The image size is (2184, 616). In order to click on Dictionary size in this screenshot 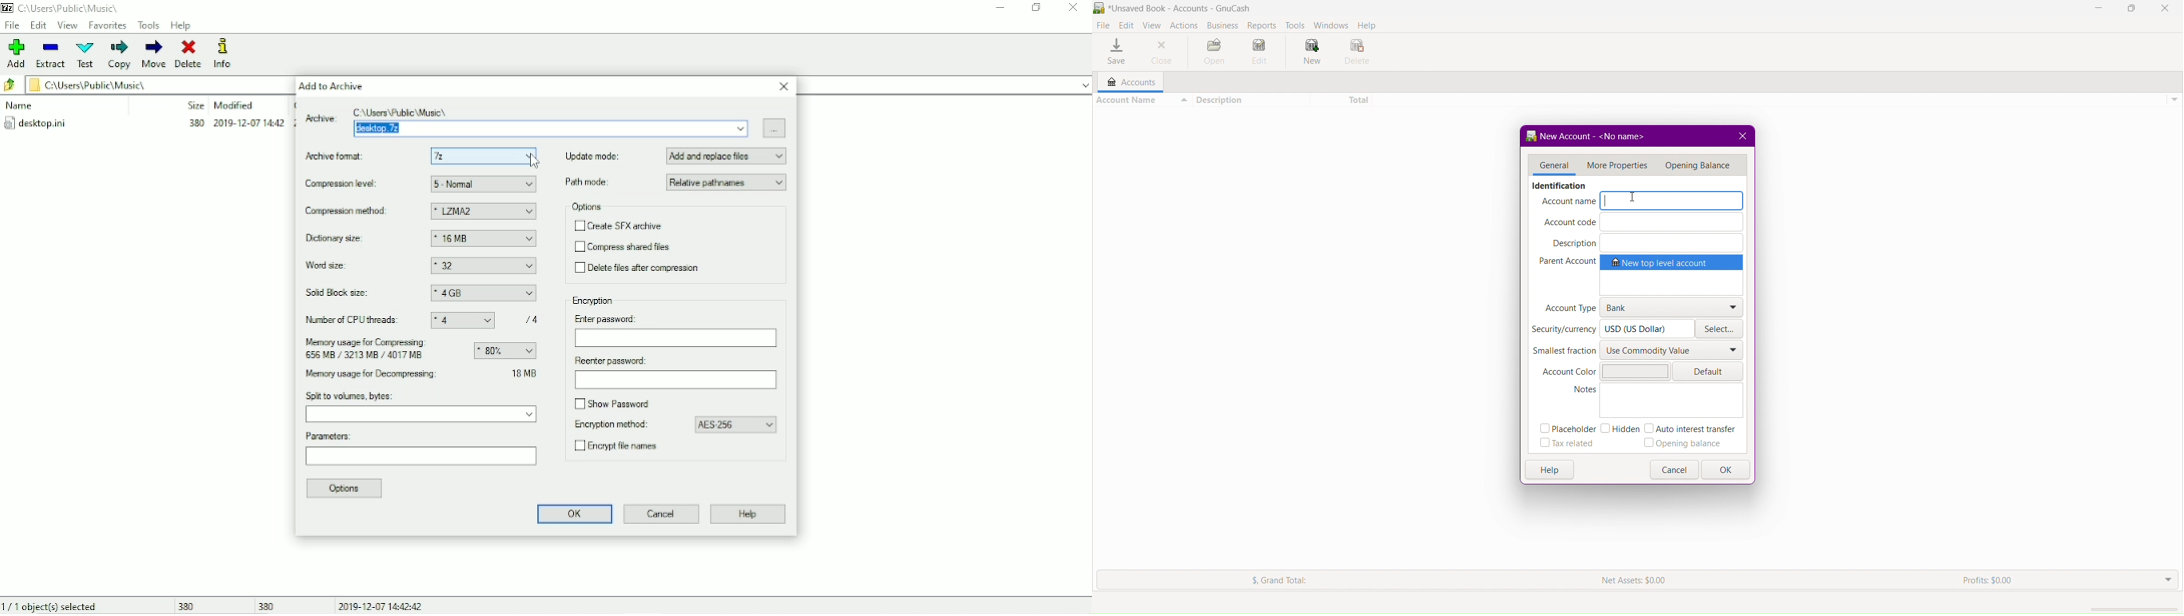, I will do `click(420, 239)`.